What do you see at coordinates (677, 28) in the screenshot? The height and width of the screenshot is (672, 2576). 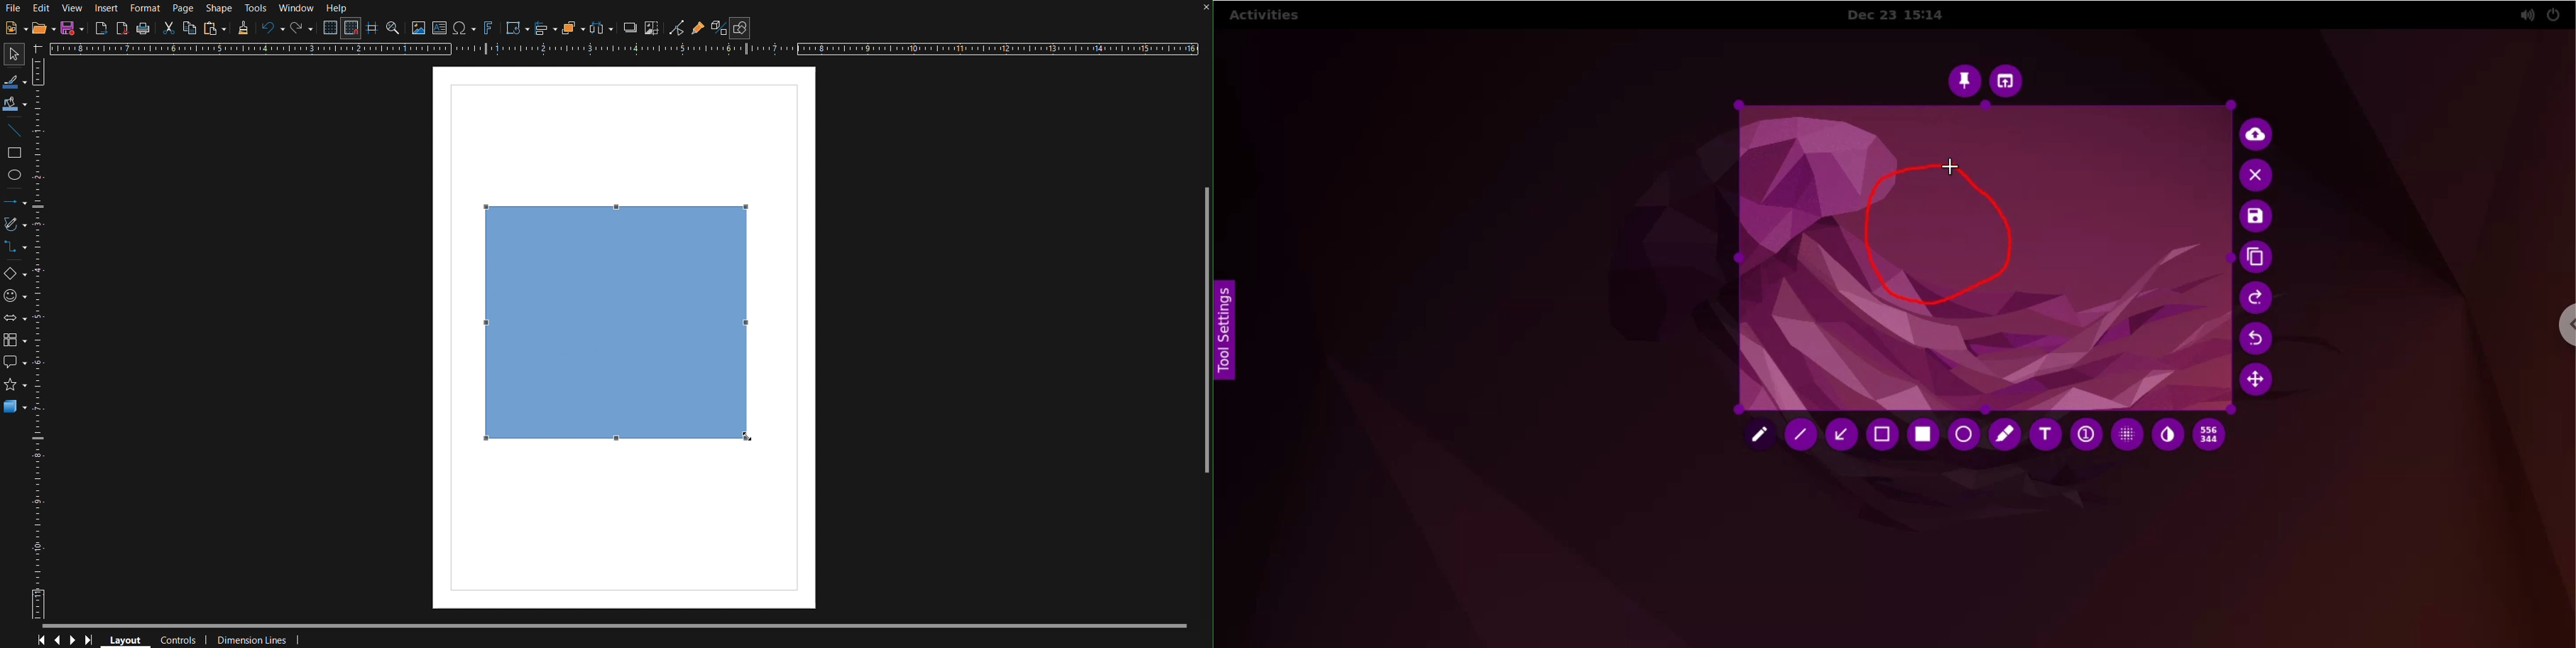 I see `Toggle Point Edit Mode` at bounding box center [677, 28].